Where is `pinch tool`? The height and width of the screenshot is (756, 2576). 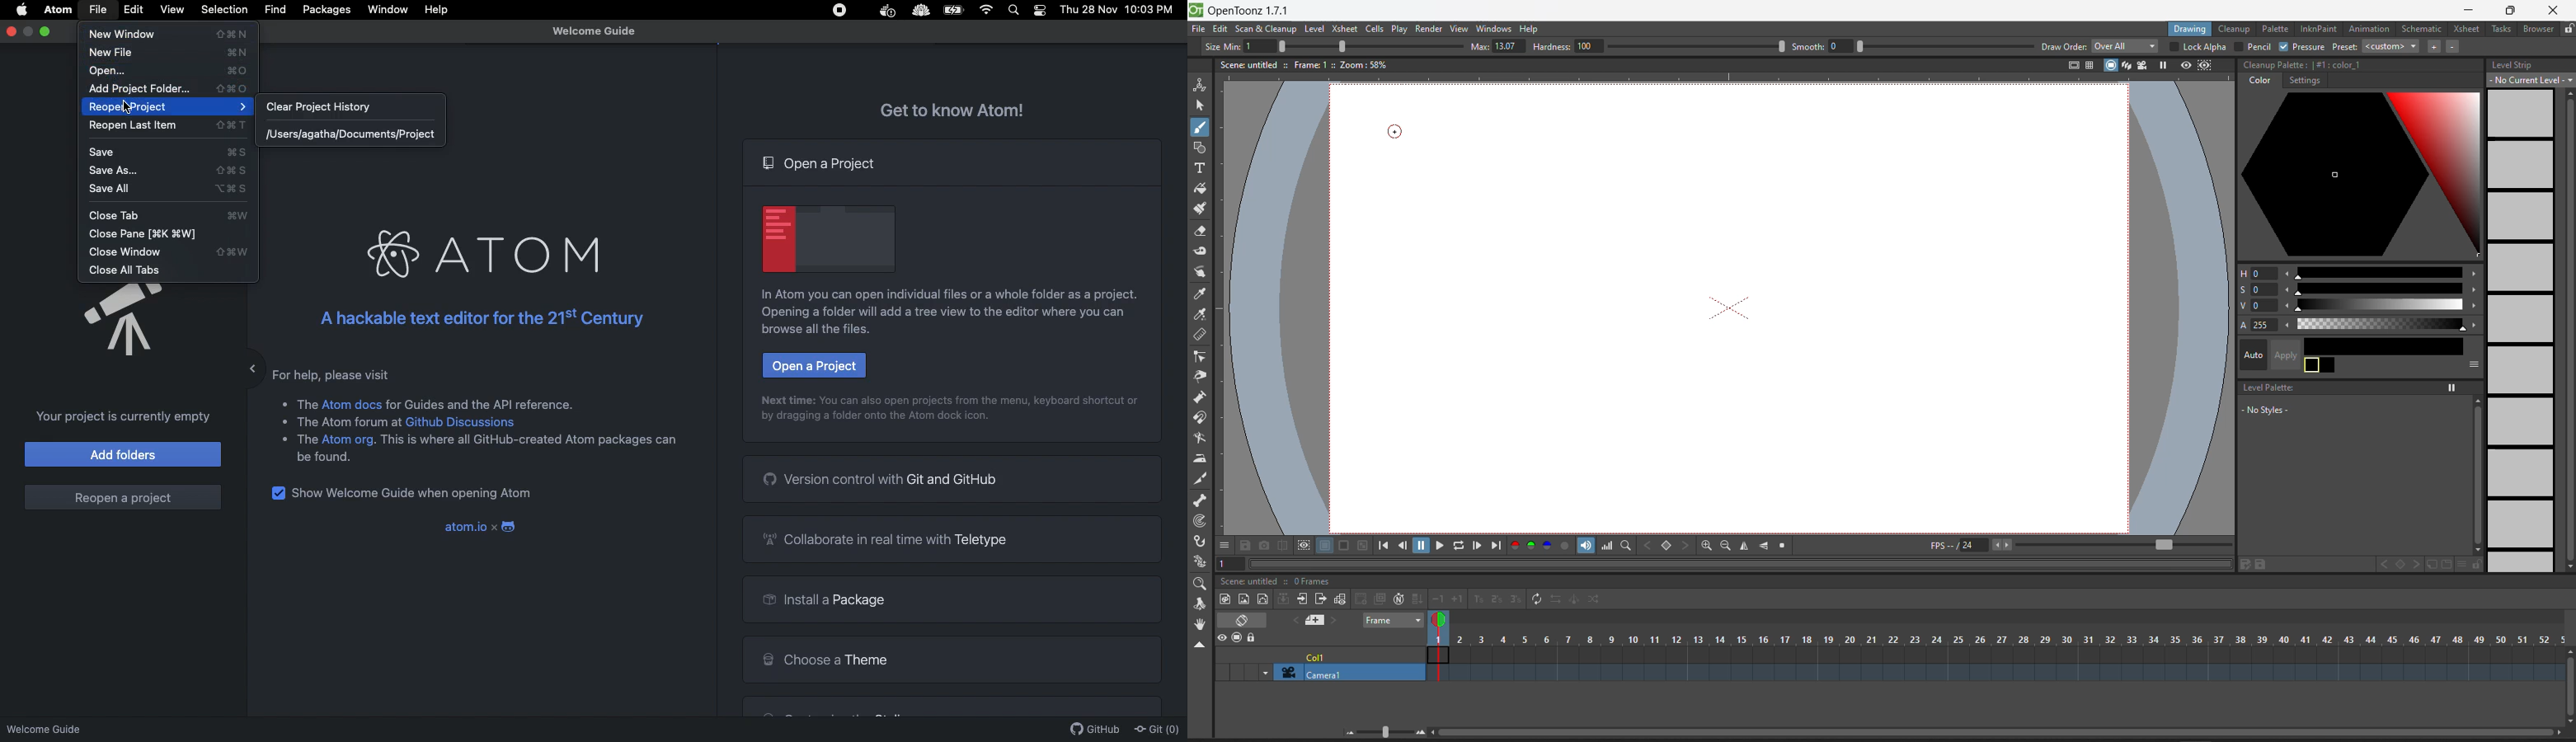 pinch tool is located at coordinates (1205, 377).